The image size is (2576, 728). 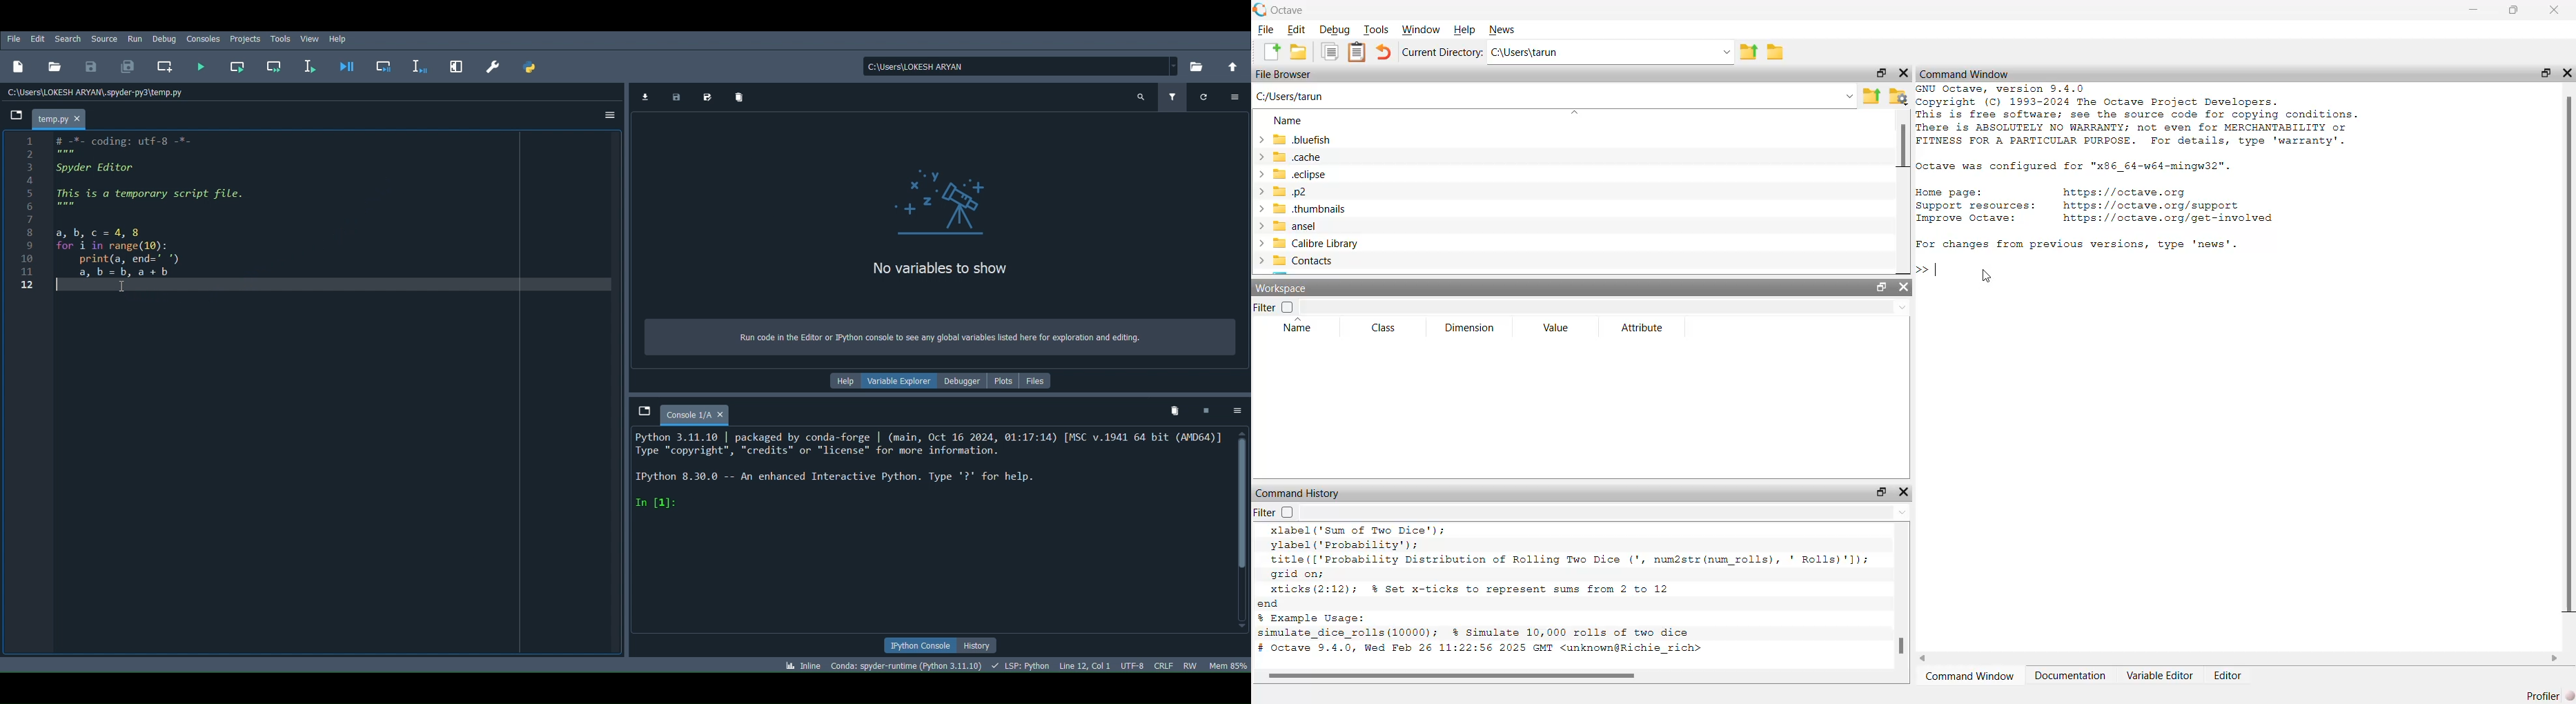 What do you see at coordinates (16, 115) in the screenshot?
I see `Browse tabs` at bounding box center [16, 115].